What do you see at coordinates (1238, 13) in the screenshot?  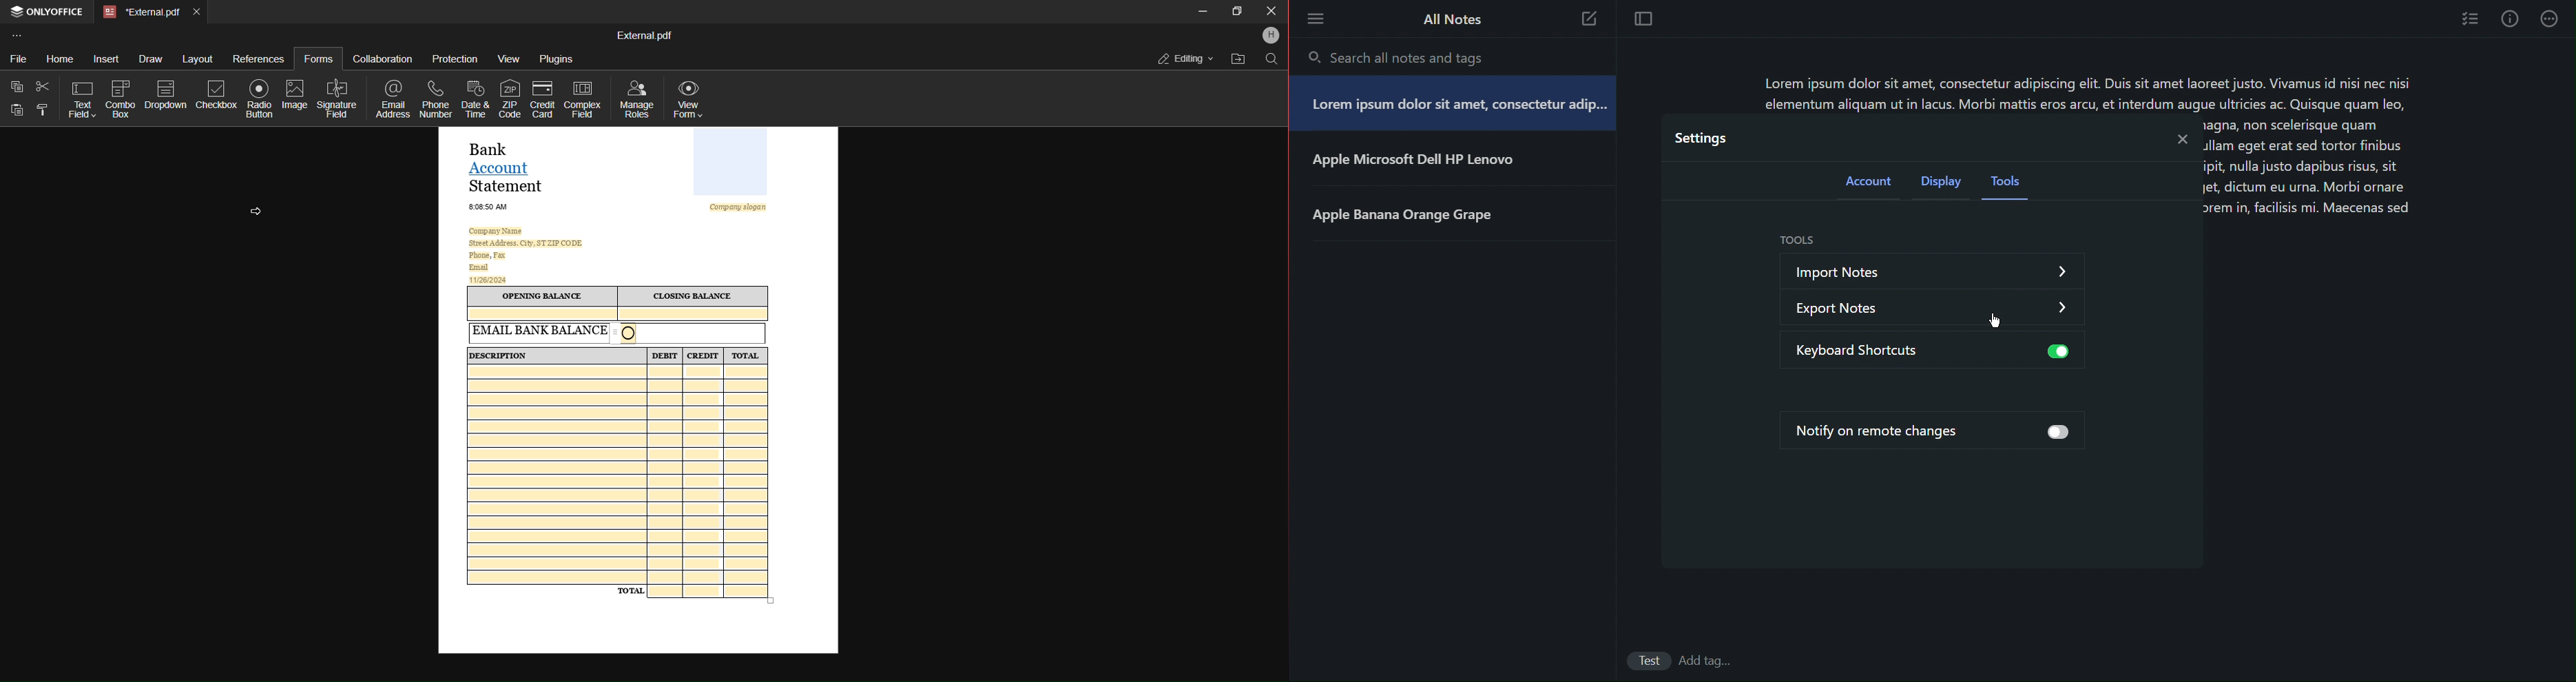 I see `maximize` at bounding box center [1238, 13].